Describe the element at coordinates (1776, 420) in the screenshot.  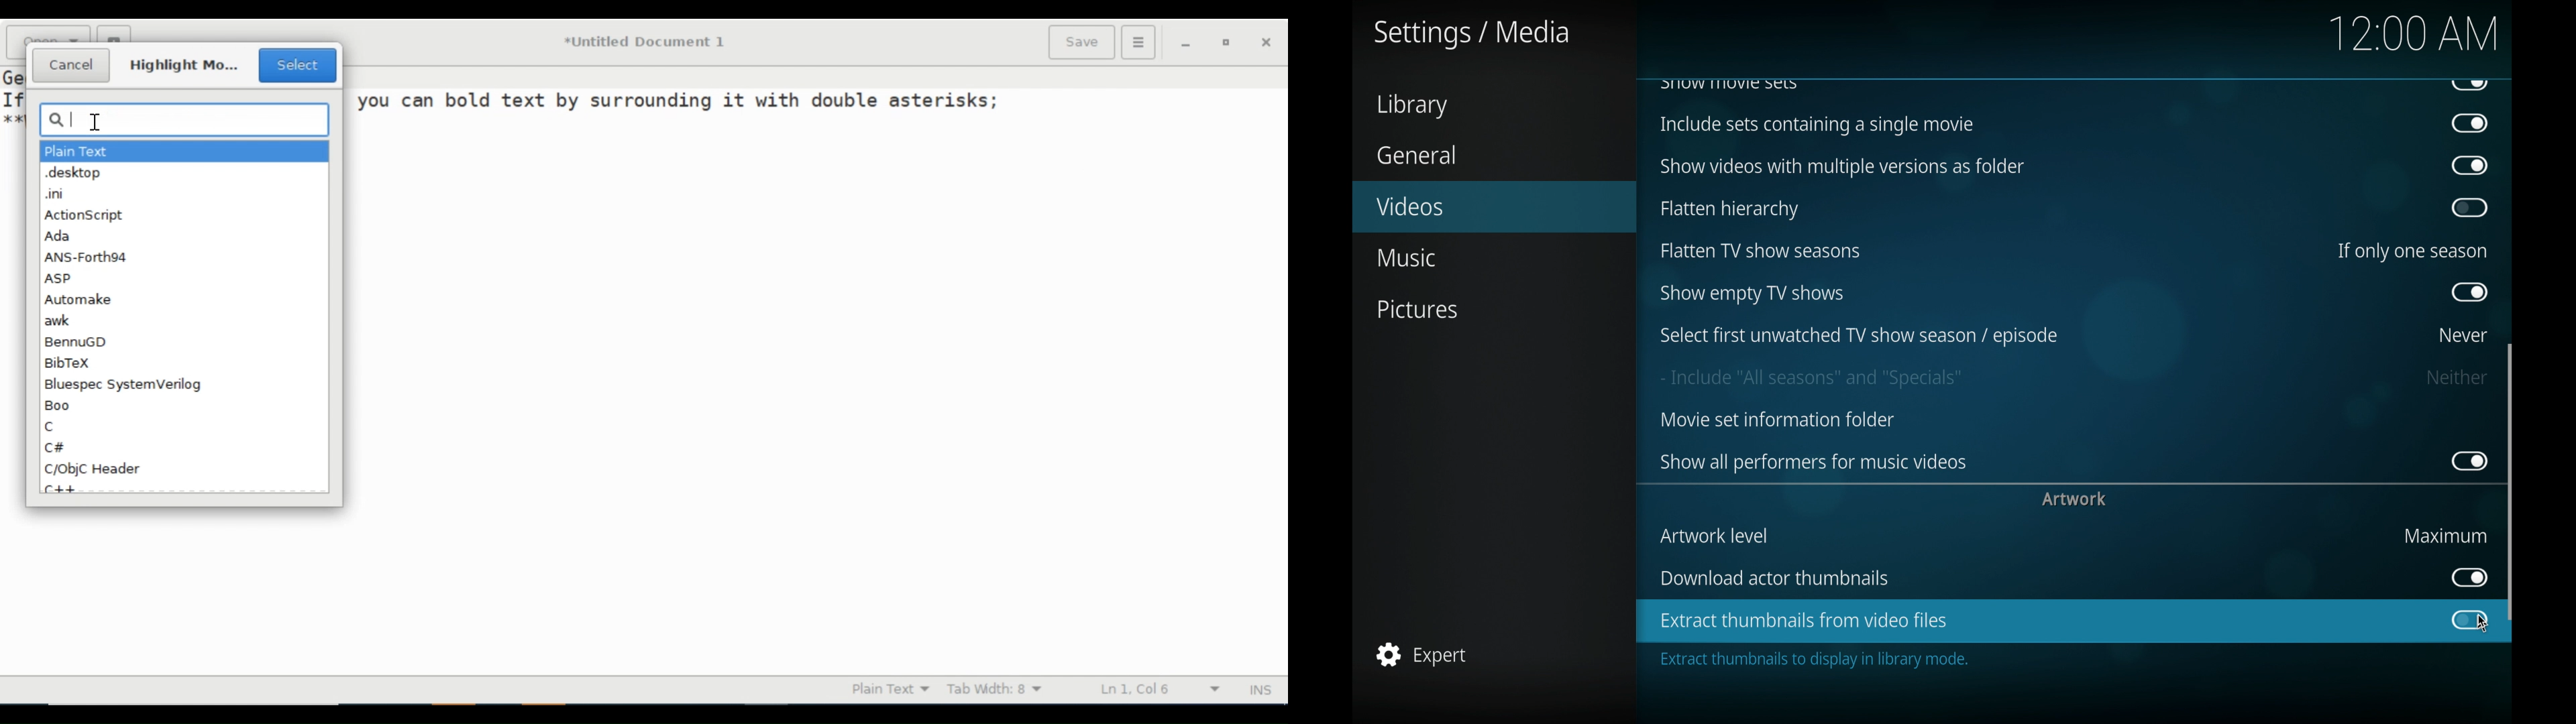
I see `movies information folder` at that location.